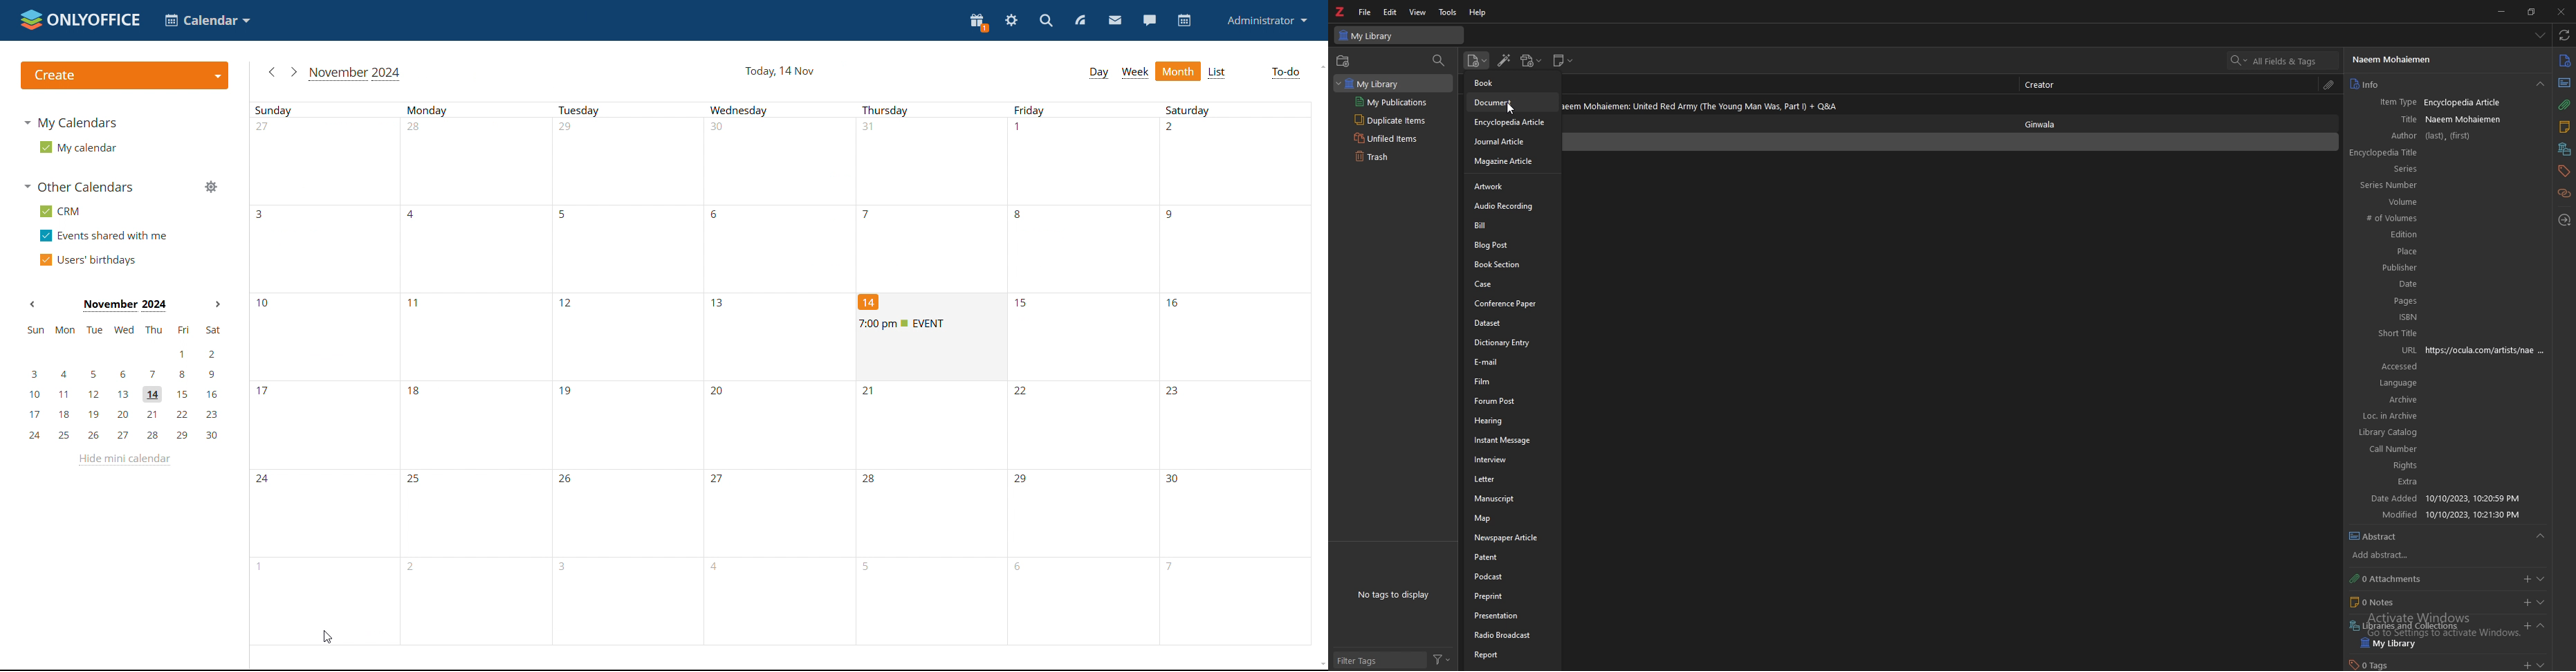  I want to click on help, so click(1479, 12).